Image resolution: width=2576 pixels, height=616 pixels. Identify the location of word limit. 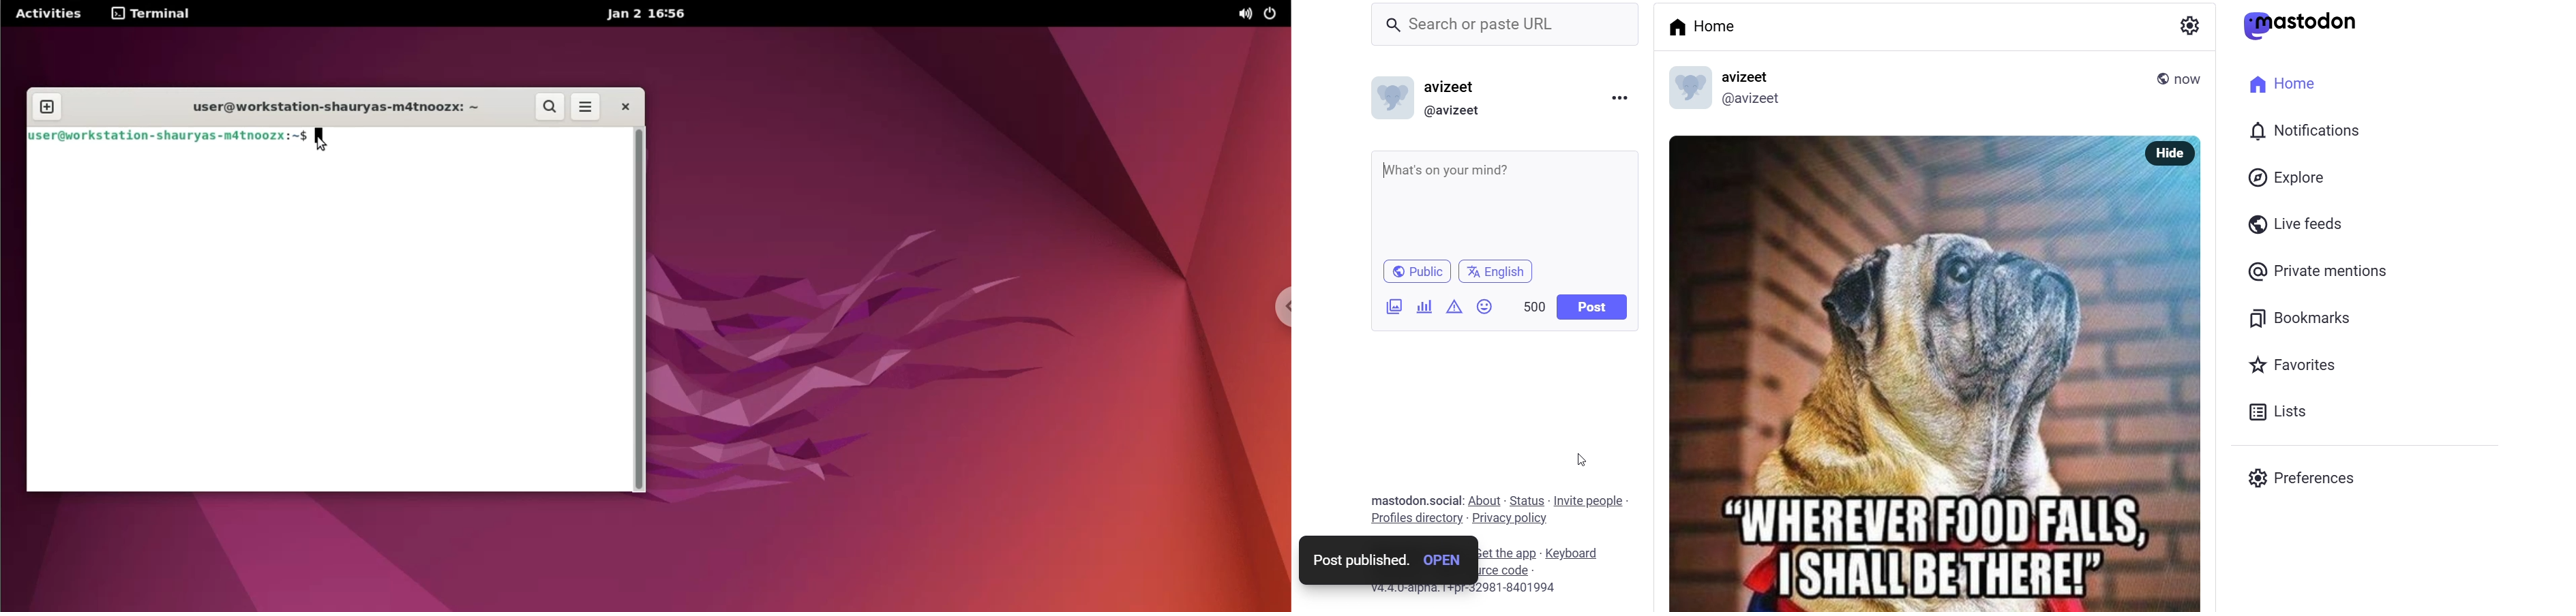
(1532, 307).